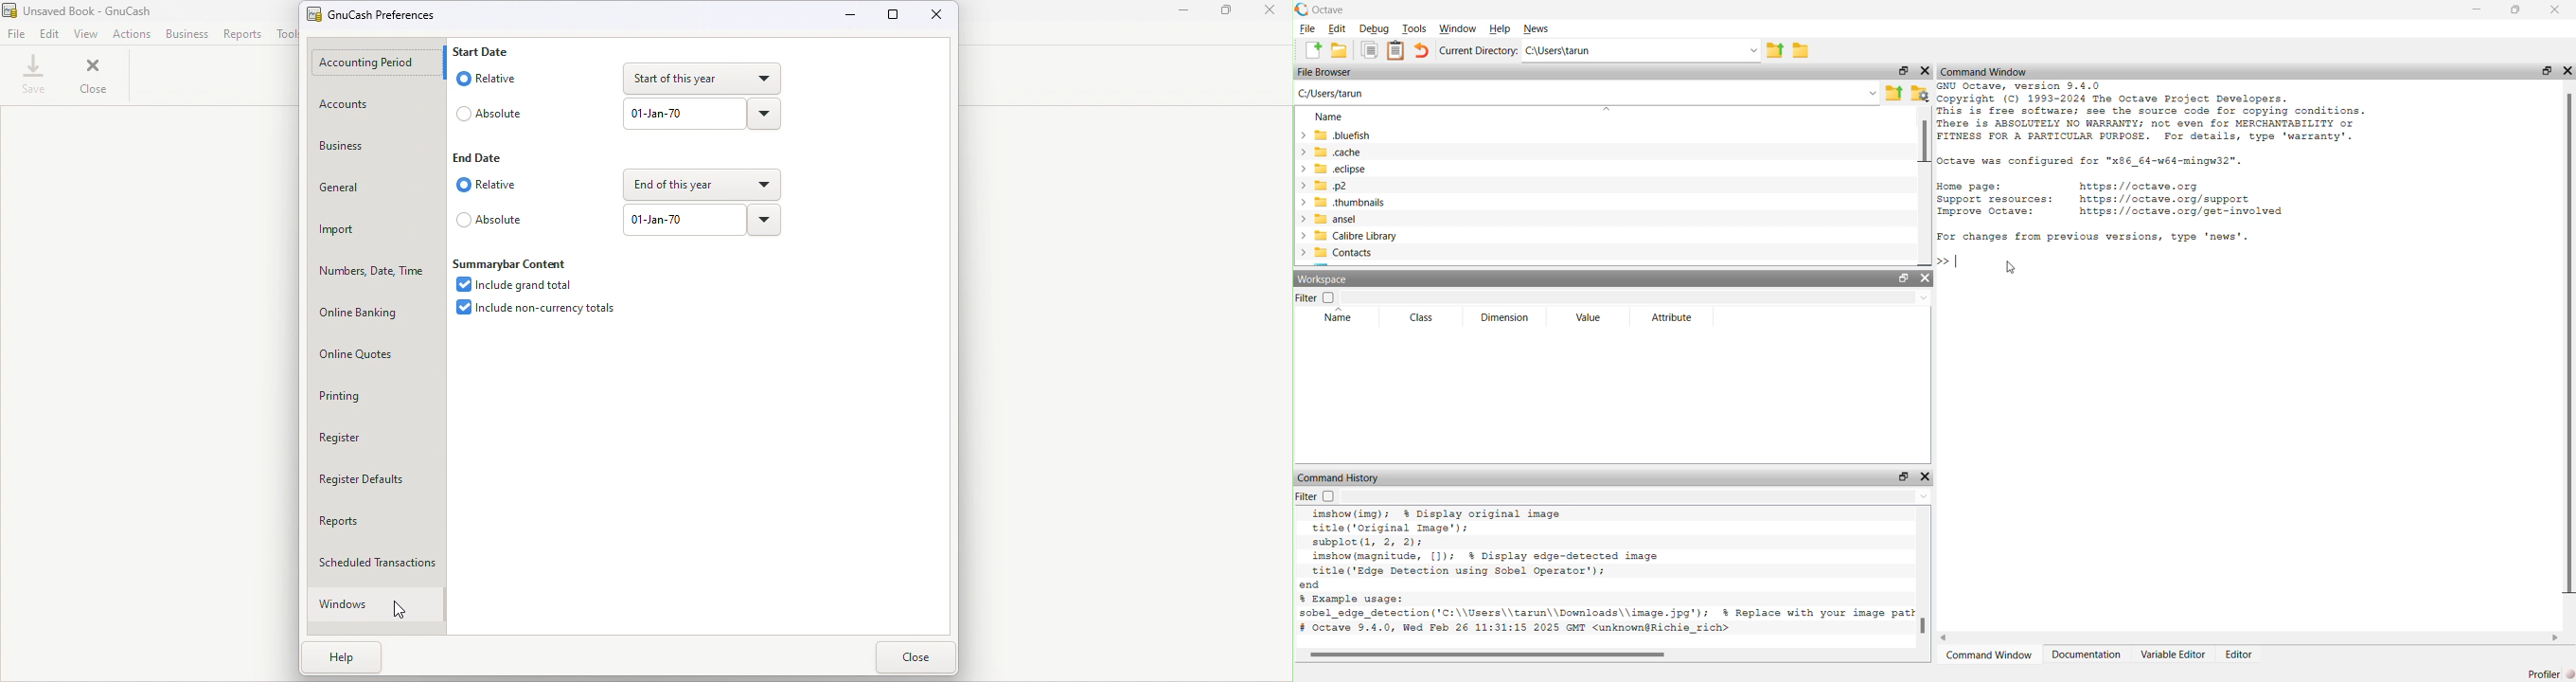 The height and width of the screenshot is (700, 2576). I want to click on  eclipse, so click(1336, 171).